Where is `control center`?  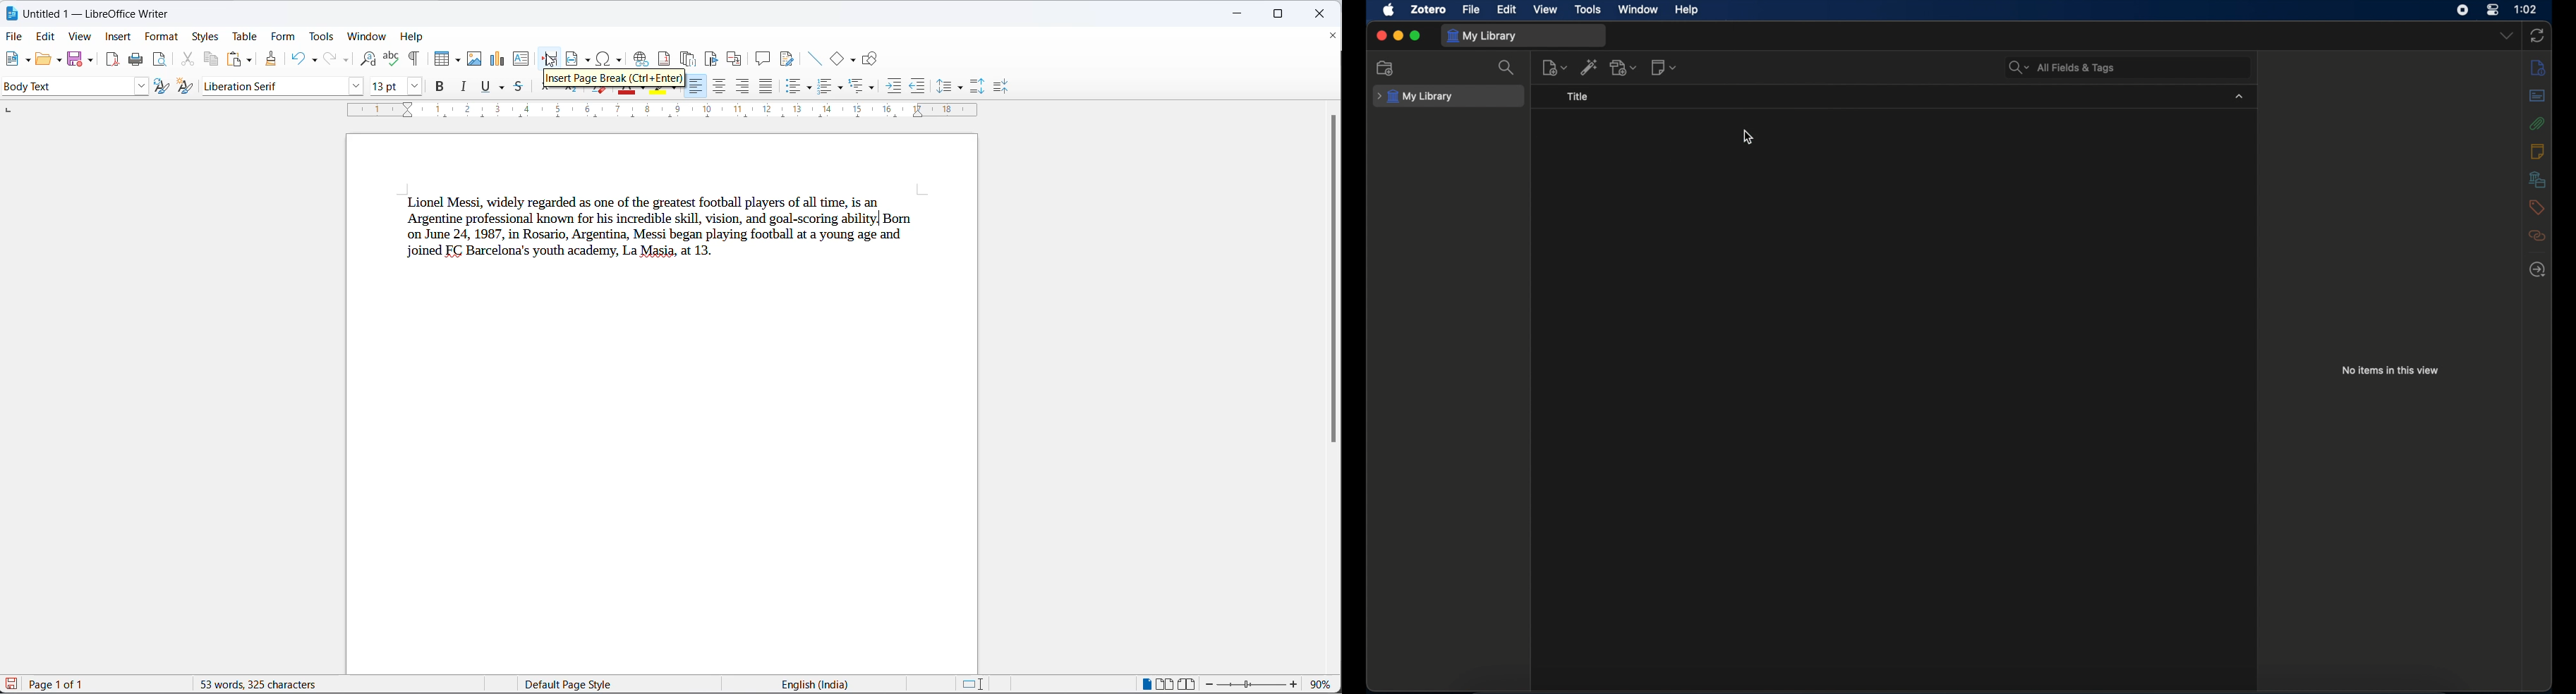
control center is located at coordinates (2492, 9).